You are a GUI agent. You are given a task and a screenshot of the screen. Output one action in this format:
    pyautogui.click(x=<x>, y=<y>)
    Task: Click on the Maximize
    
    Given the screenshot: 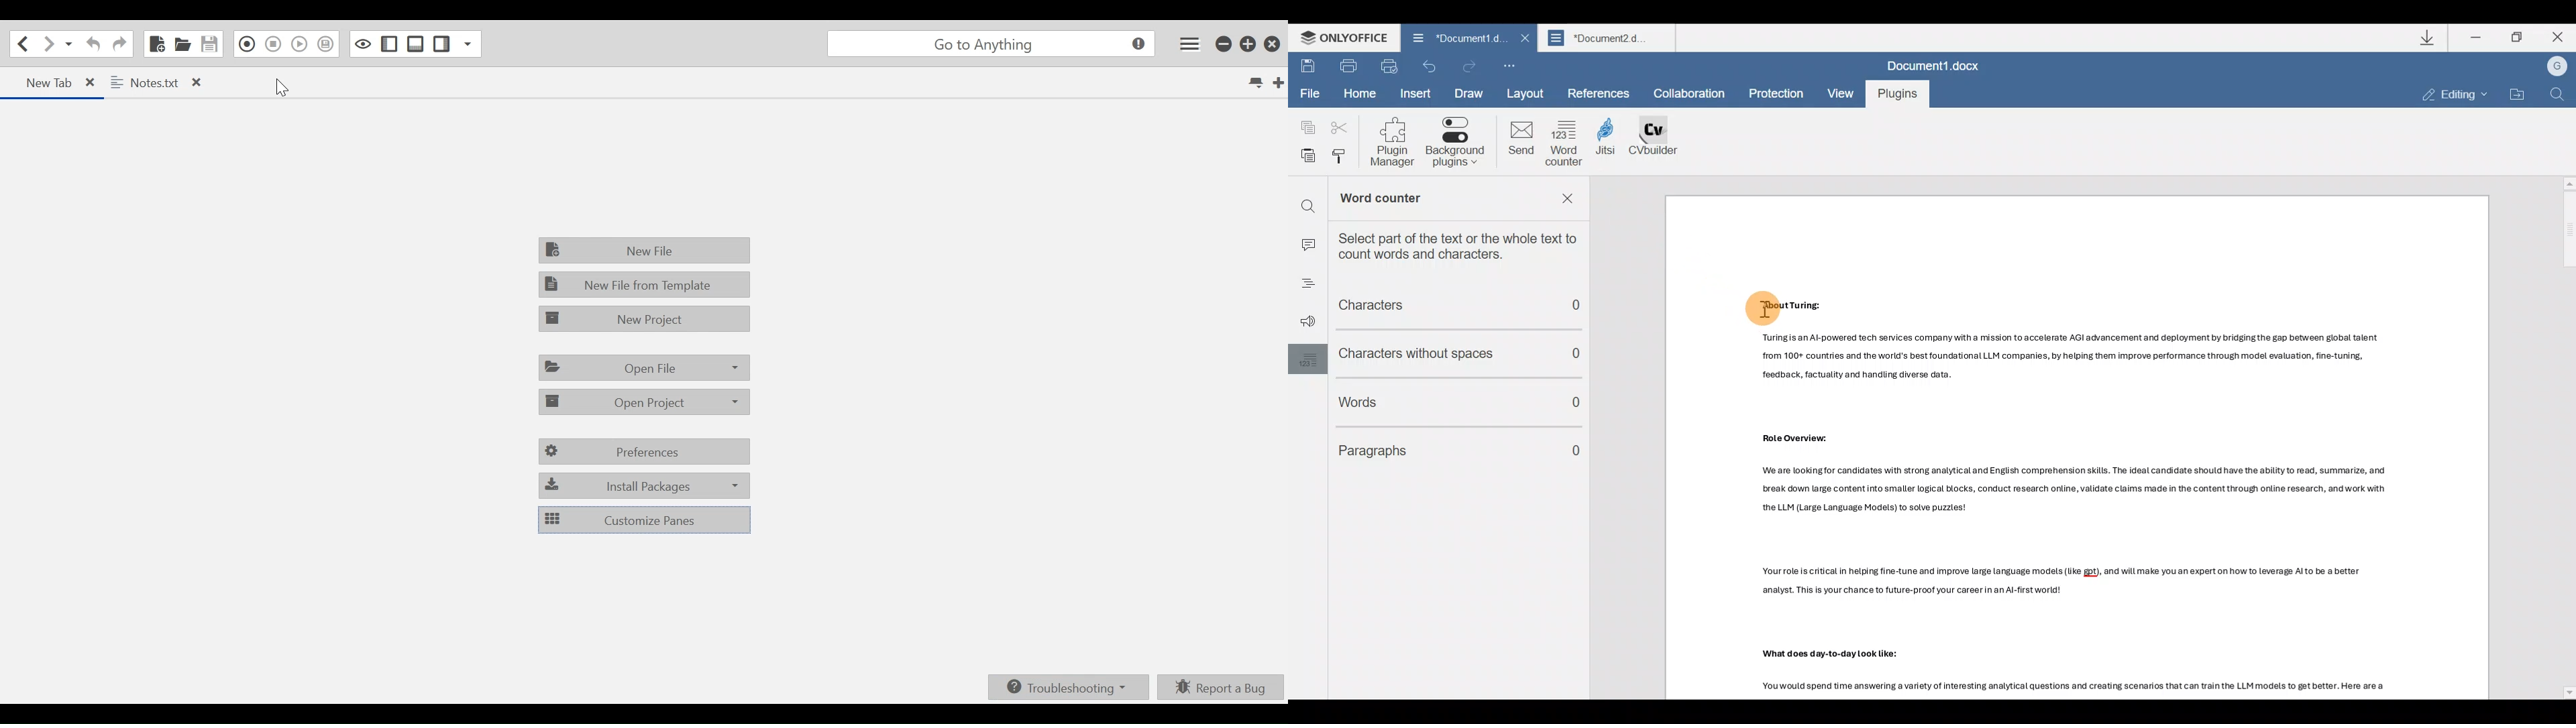 What is the action you would take?
    pyautogui.click(x=2518, y=42)
    